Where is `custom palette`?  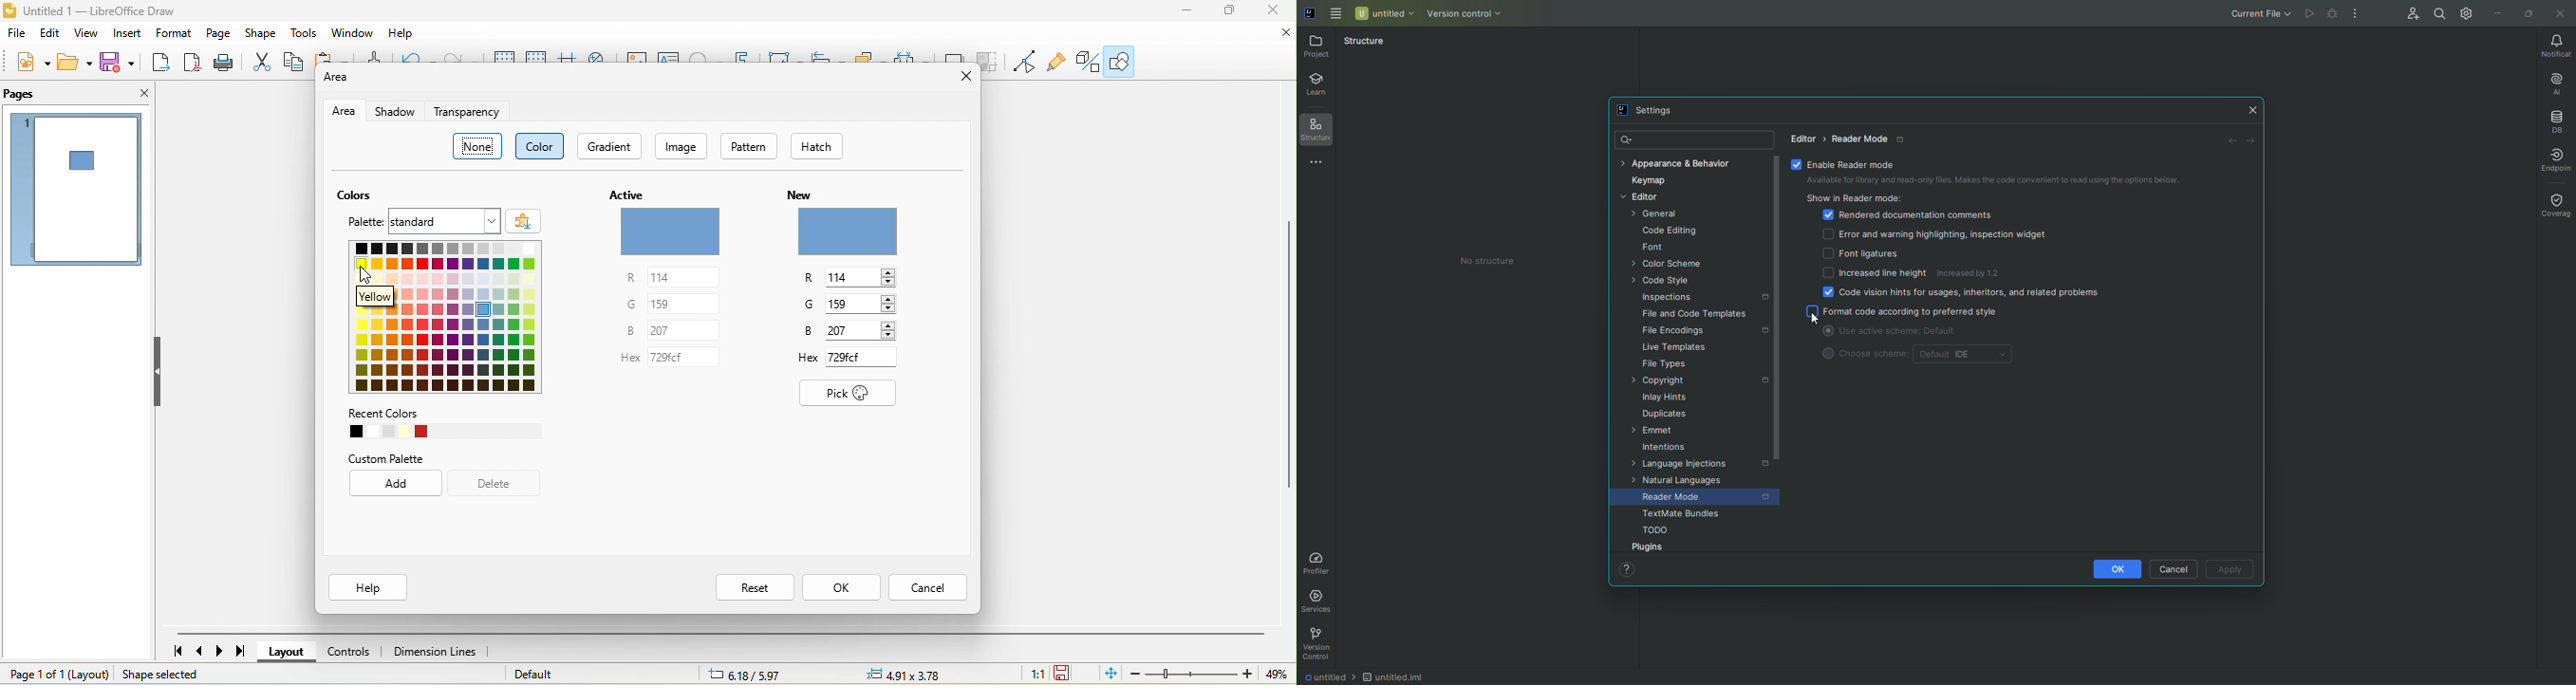
custom palette is located at coordinates (421, 456).